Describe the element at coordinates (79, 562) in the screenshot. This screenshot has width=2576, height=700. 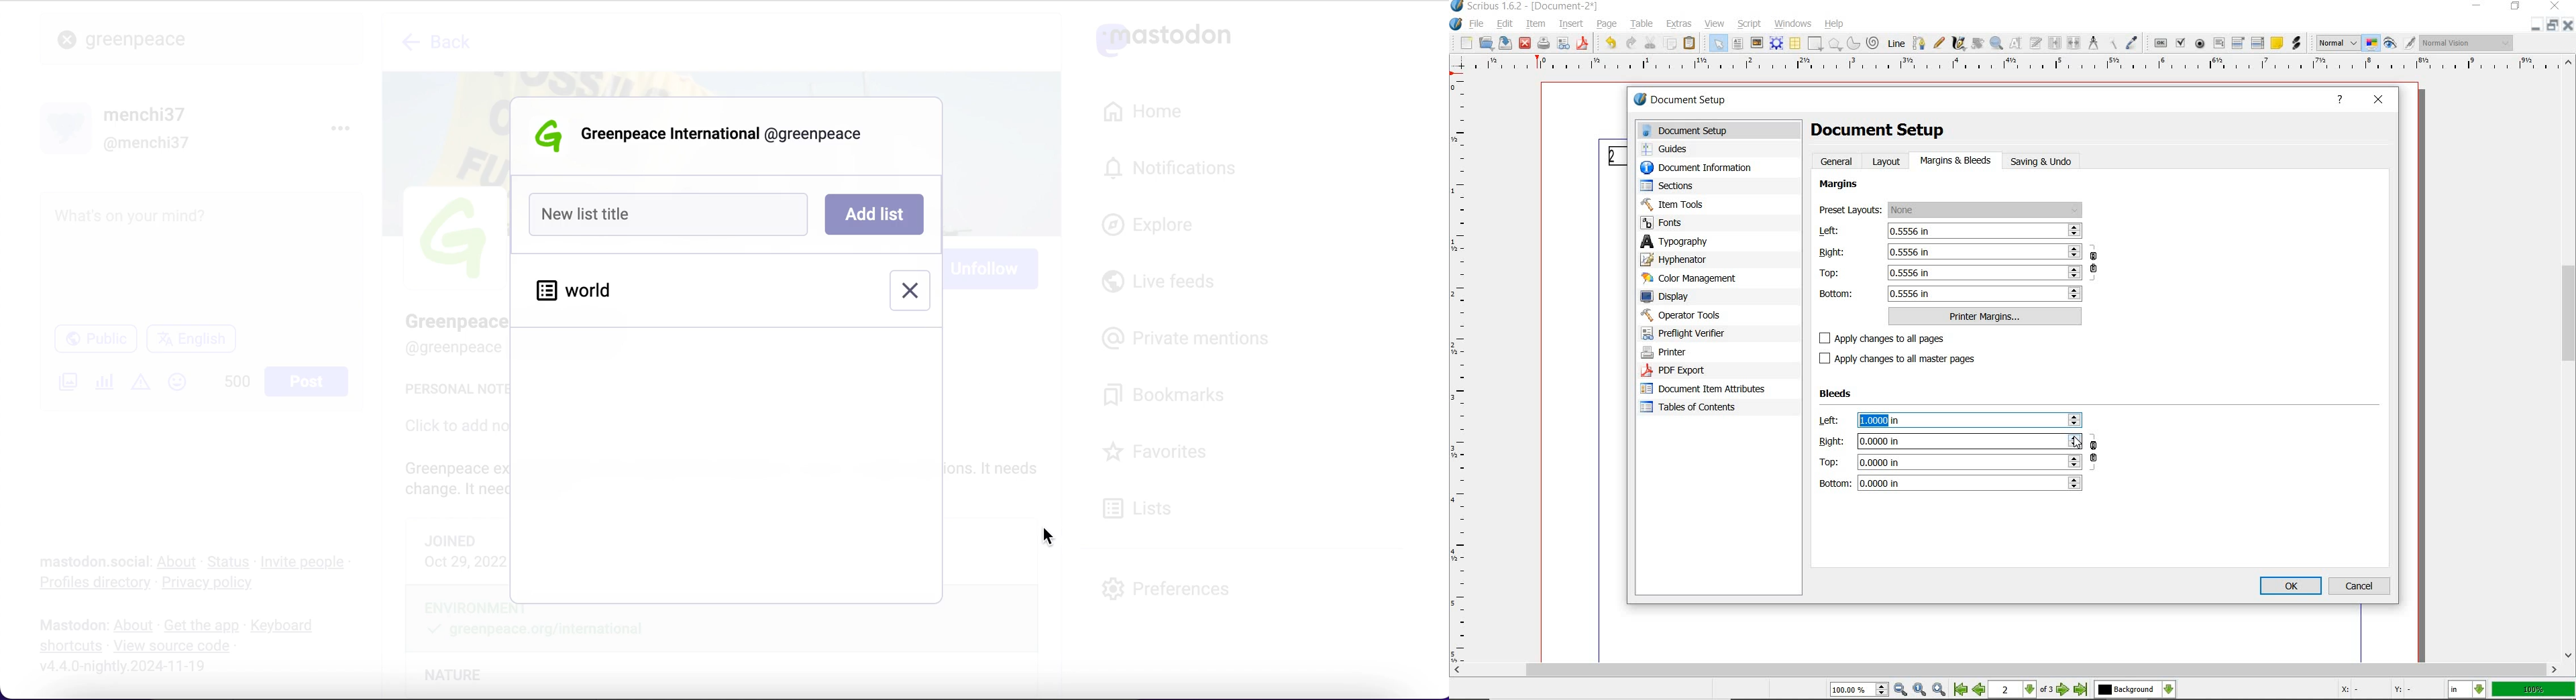
I see `mastodon social` at that location.